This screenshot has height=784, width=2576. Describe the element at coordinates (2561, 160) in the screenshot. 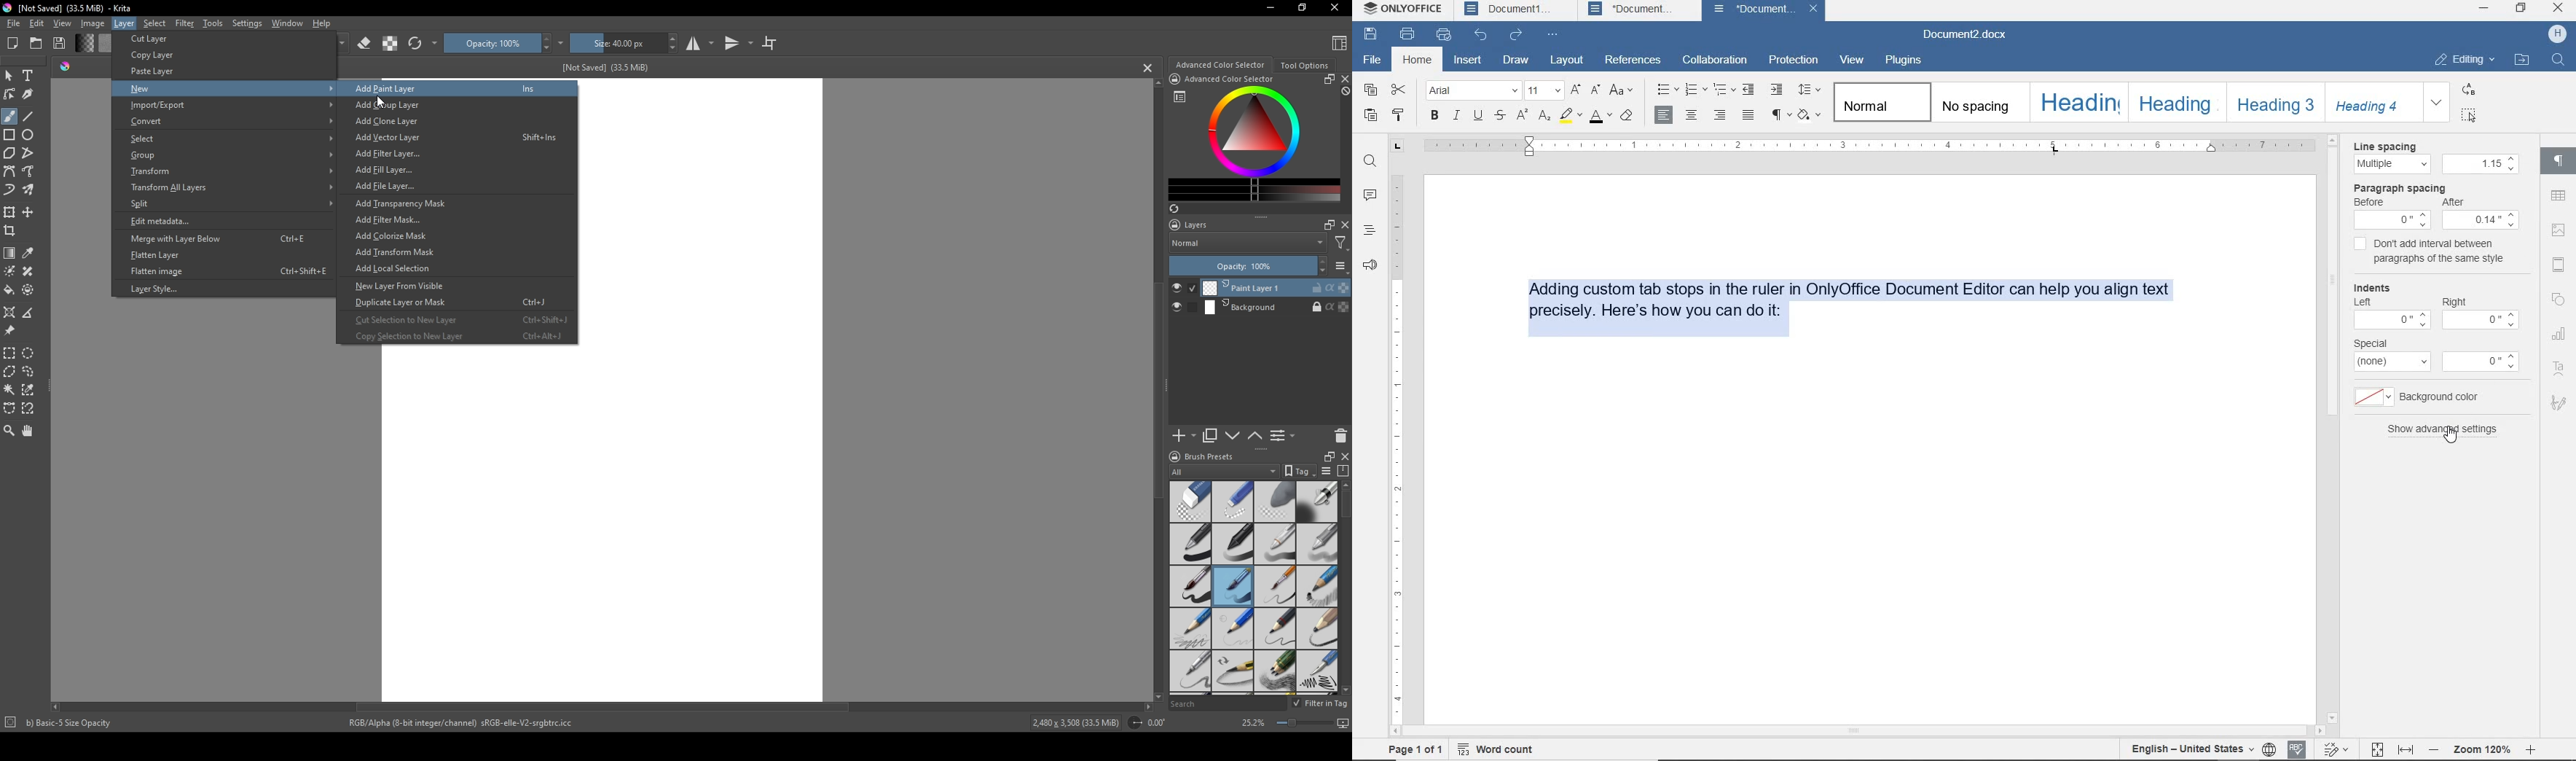

I see `paragraph settings` at that location.